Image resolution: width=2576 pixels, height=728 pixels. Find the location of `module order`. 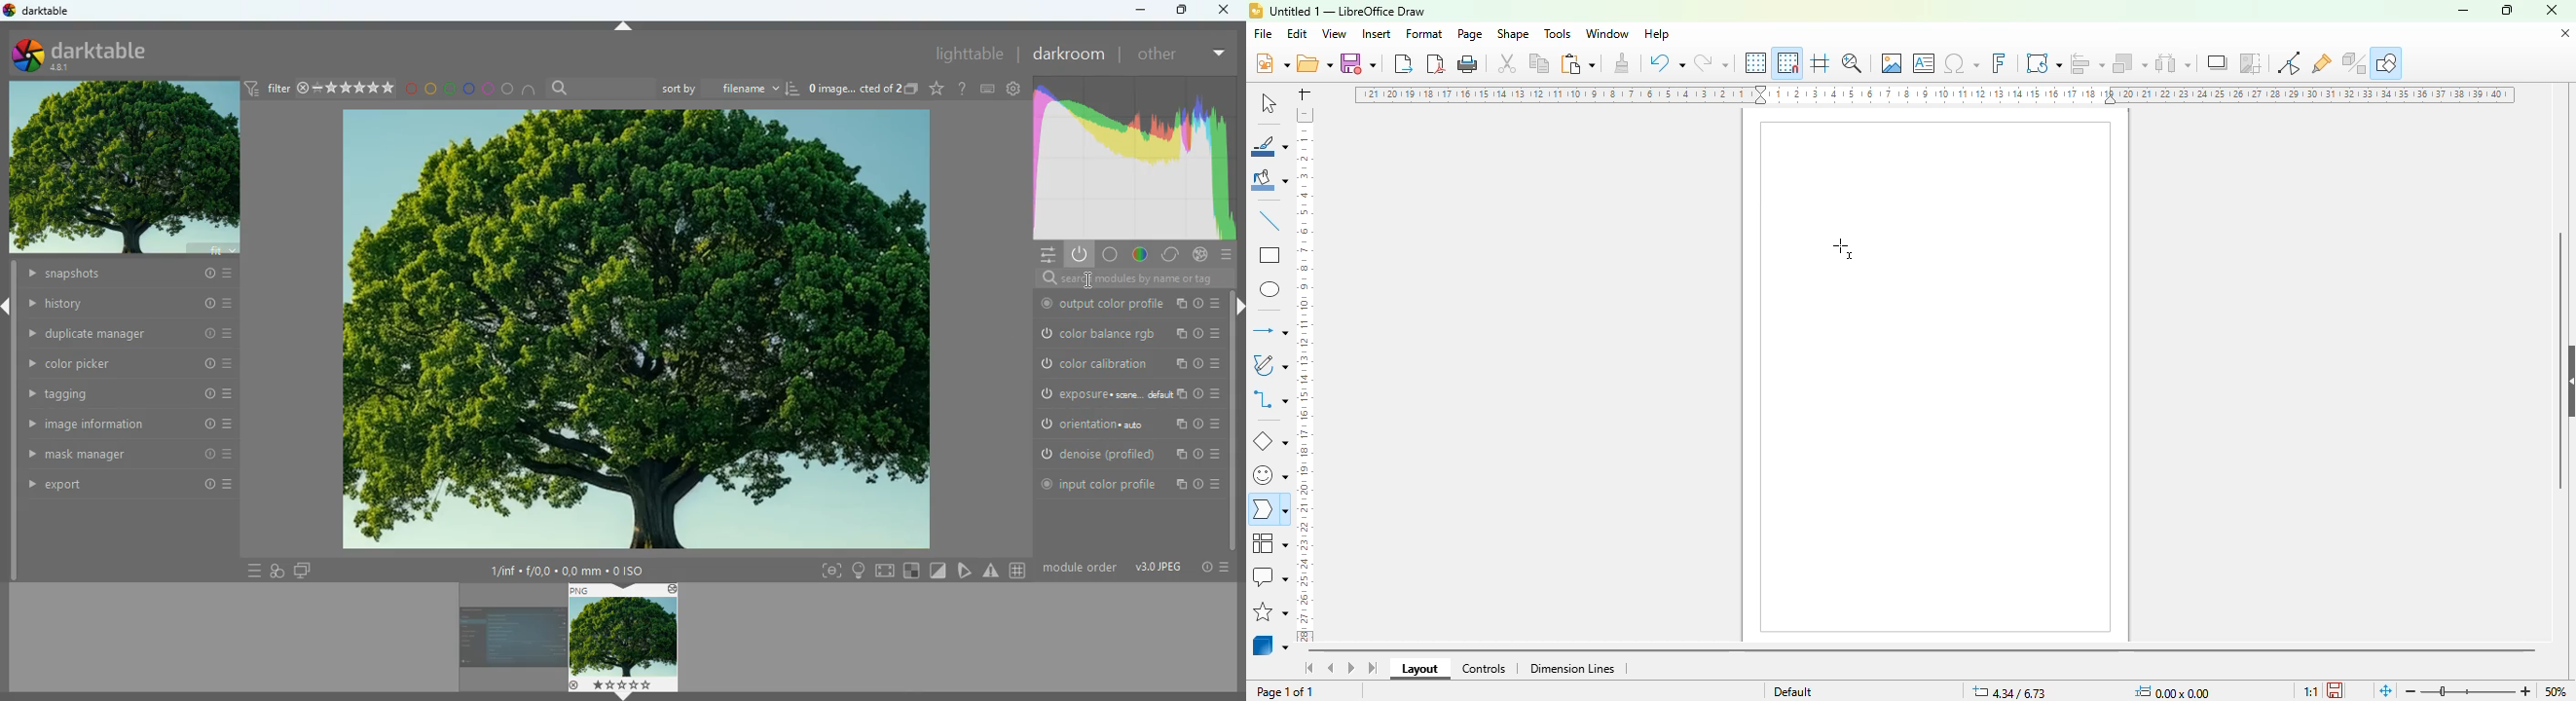

module order is located at coordinates (1081, 569).